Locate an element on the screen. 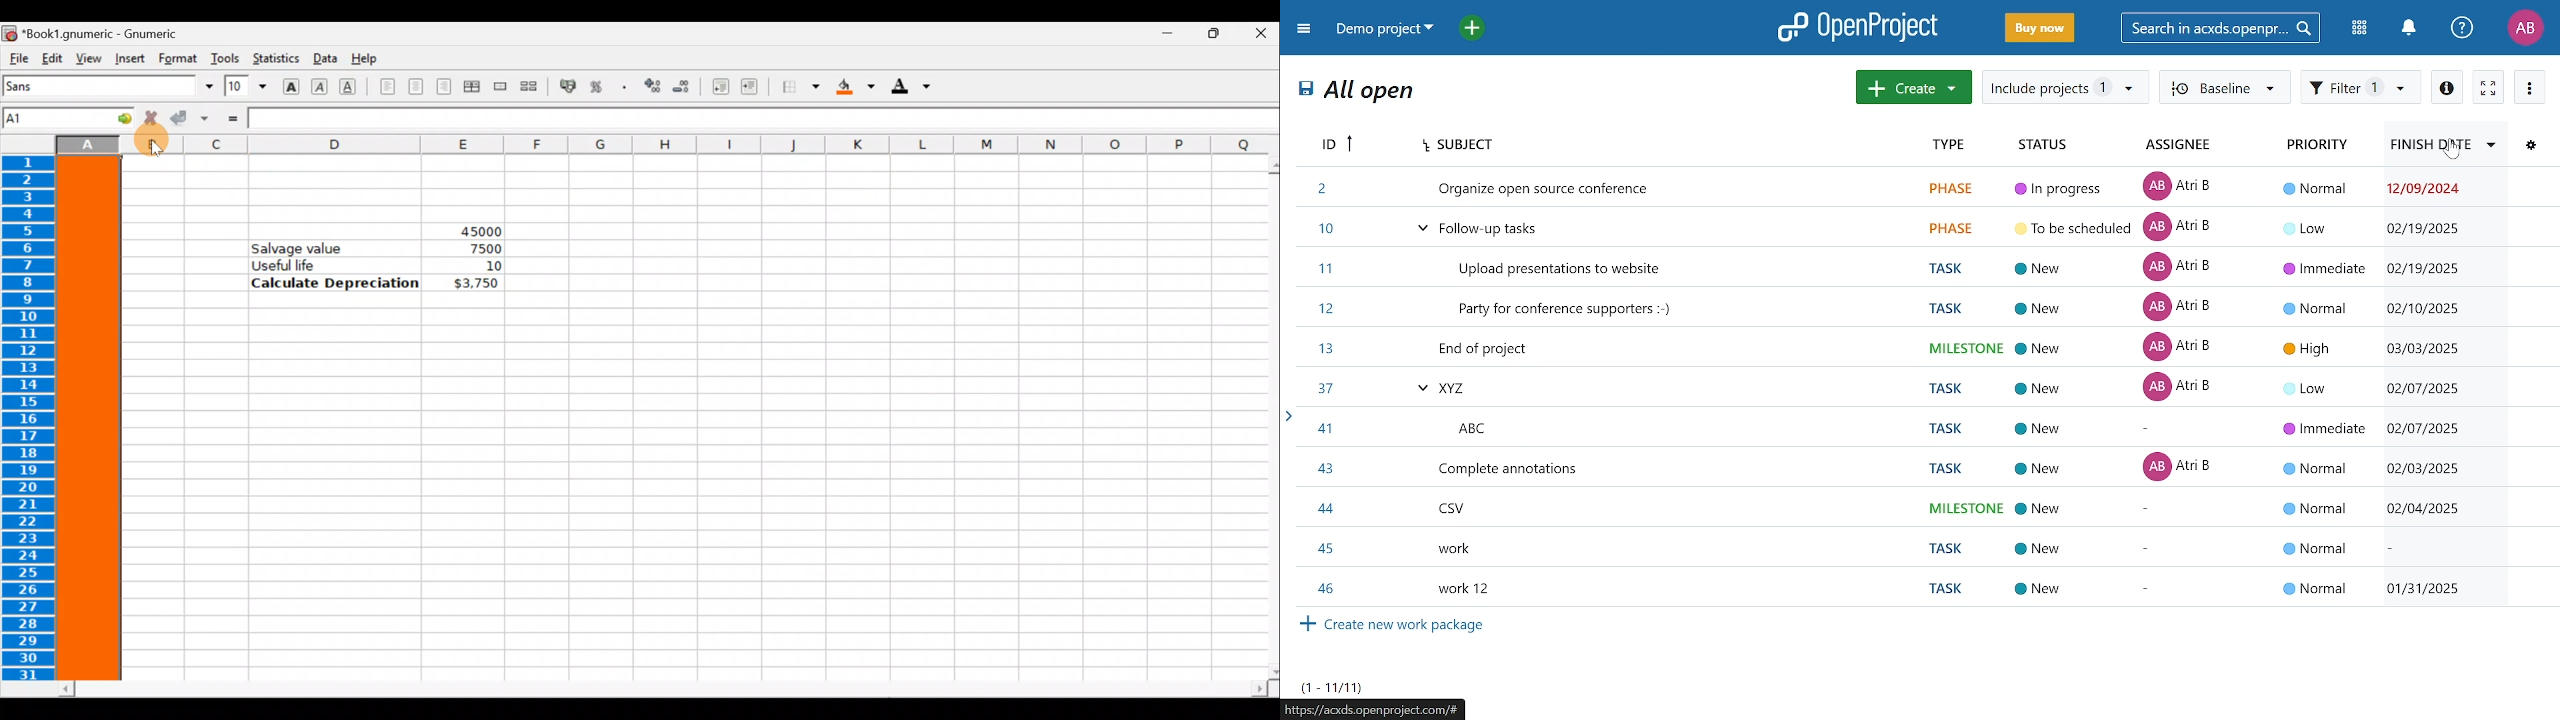 The image size is (2576, 728). Cursor on column B is located at coordinates (155, 150).